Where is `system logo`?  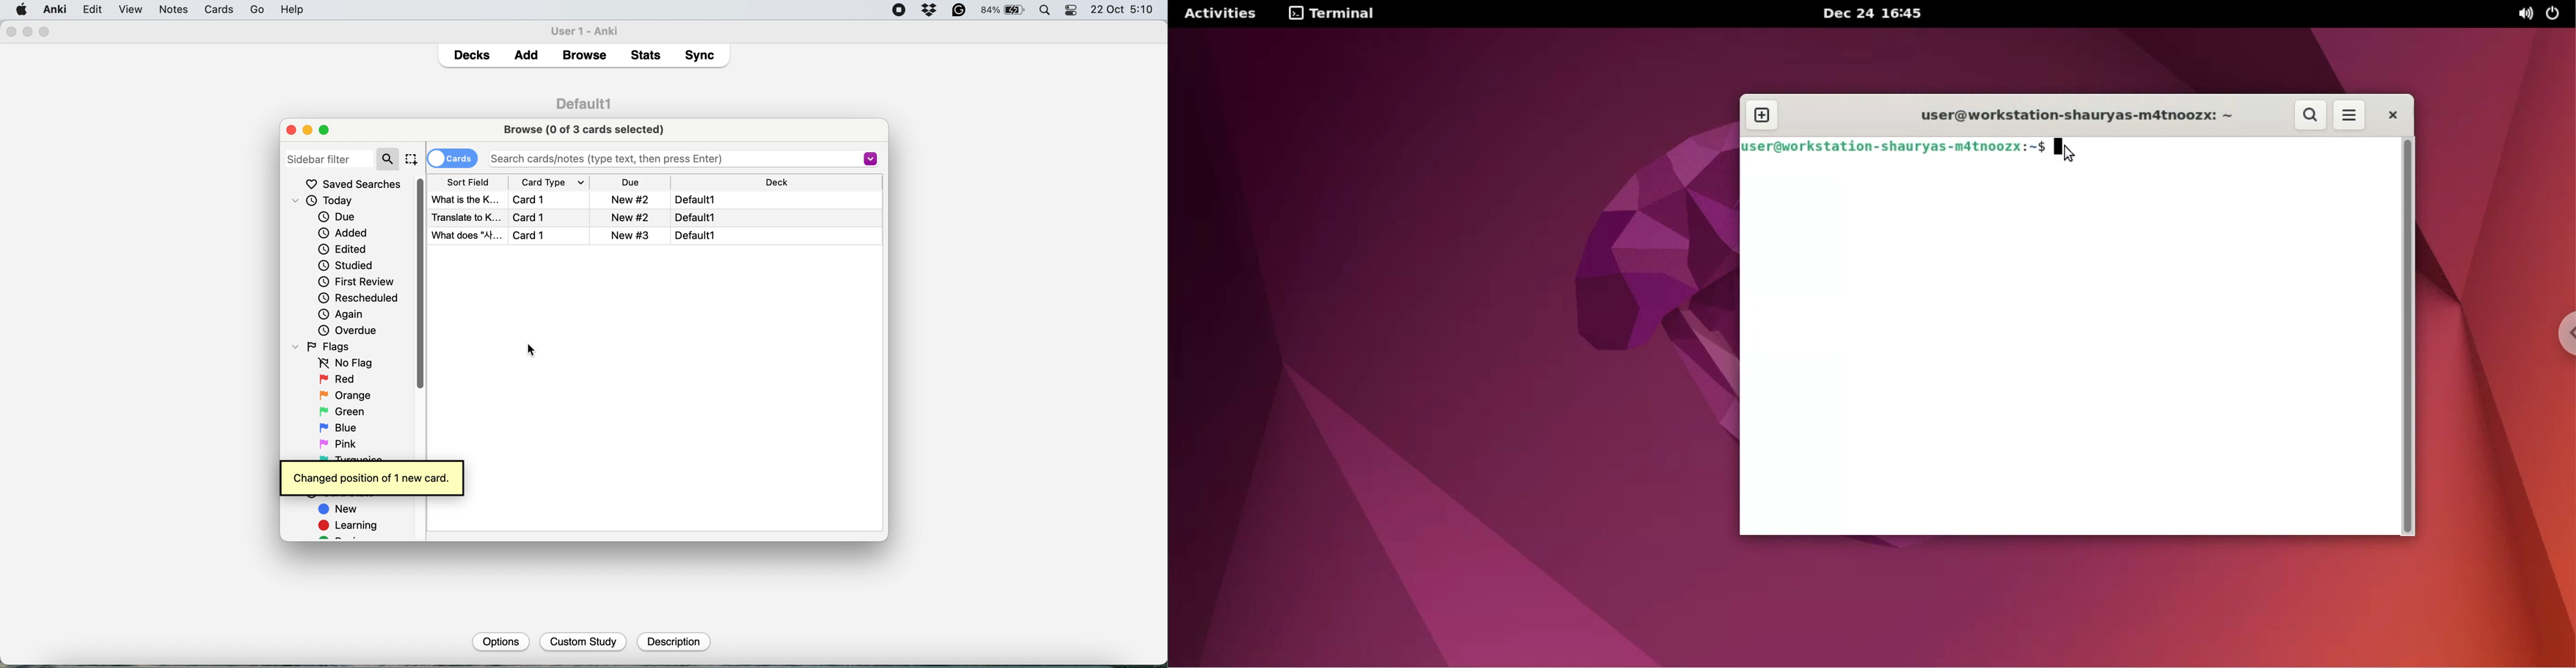
system logo is located at coordinates (22, 9).